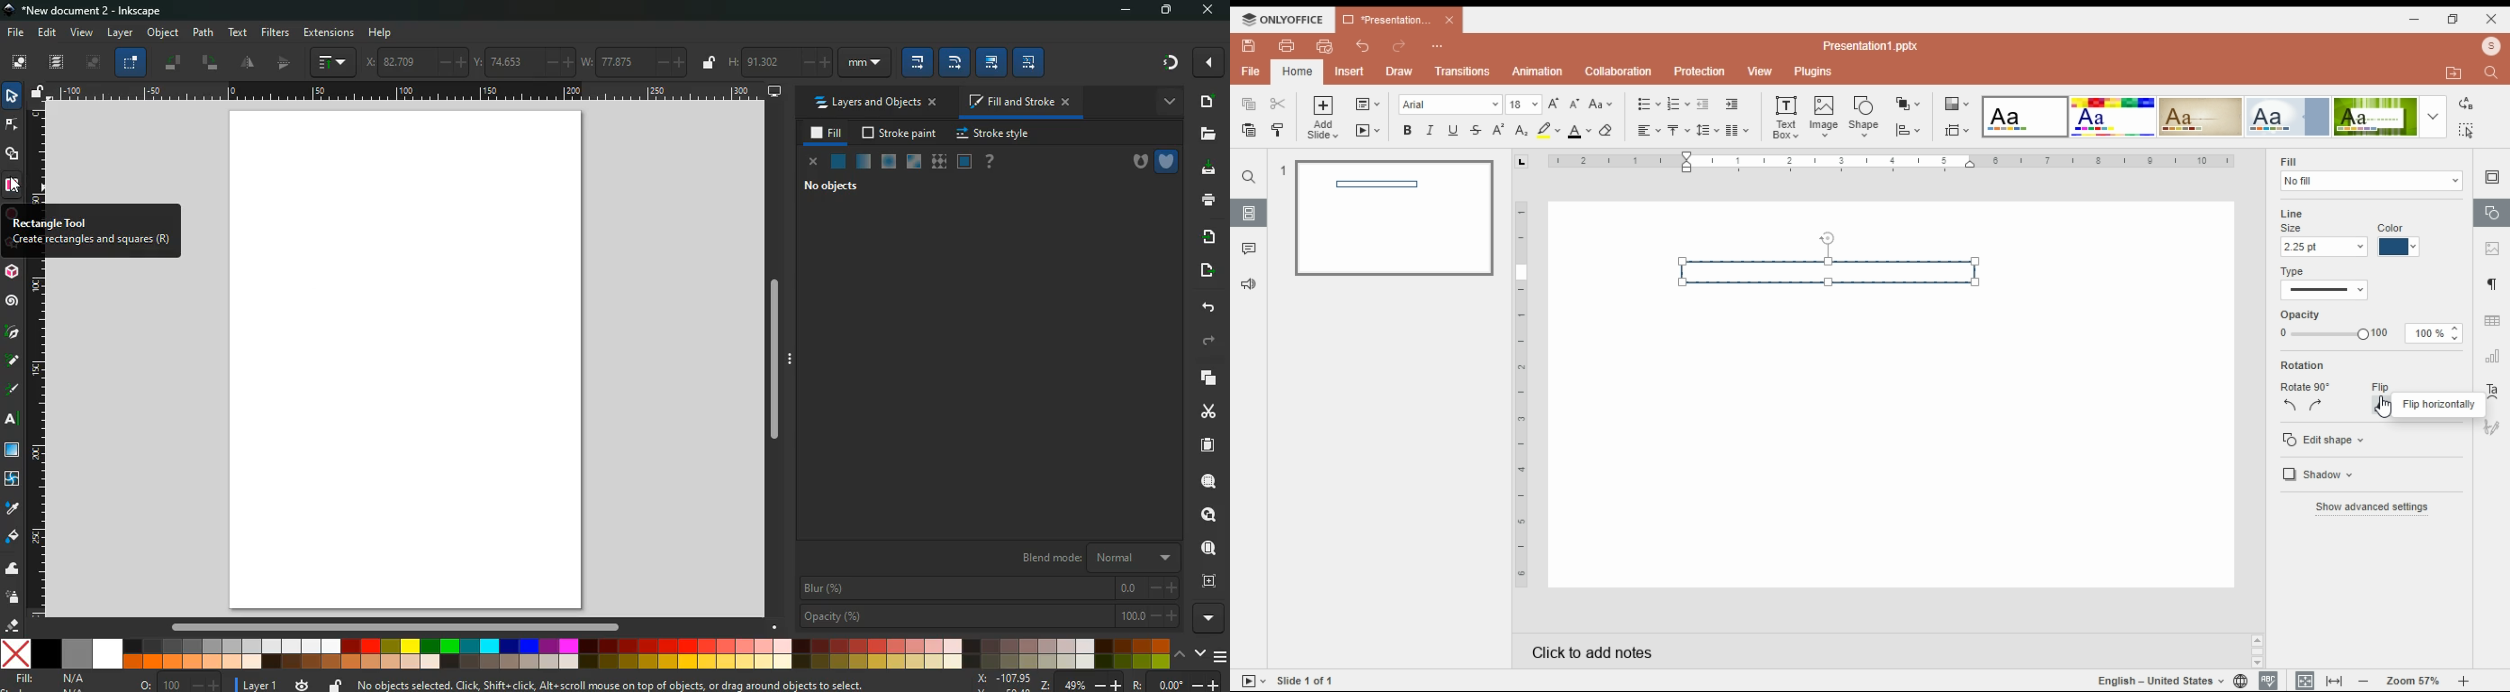  I want to click on line size, so click(2324, 247).